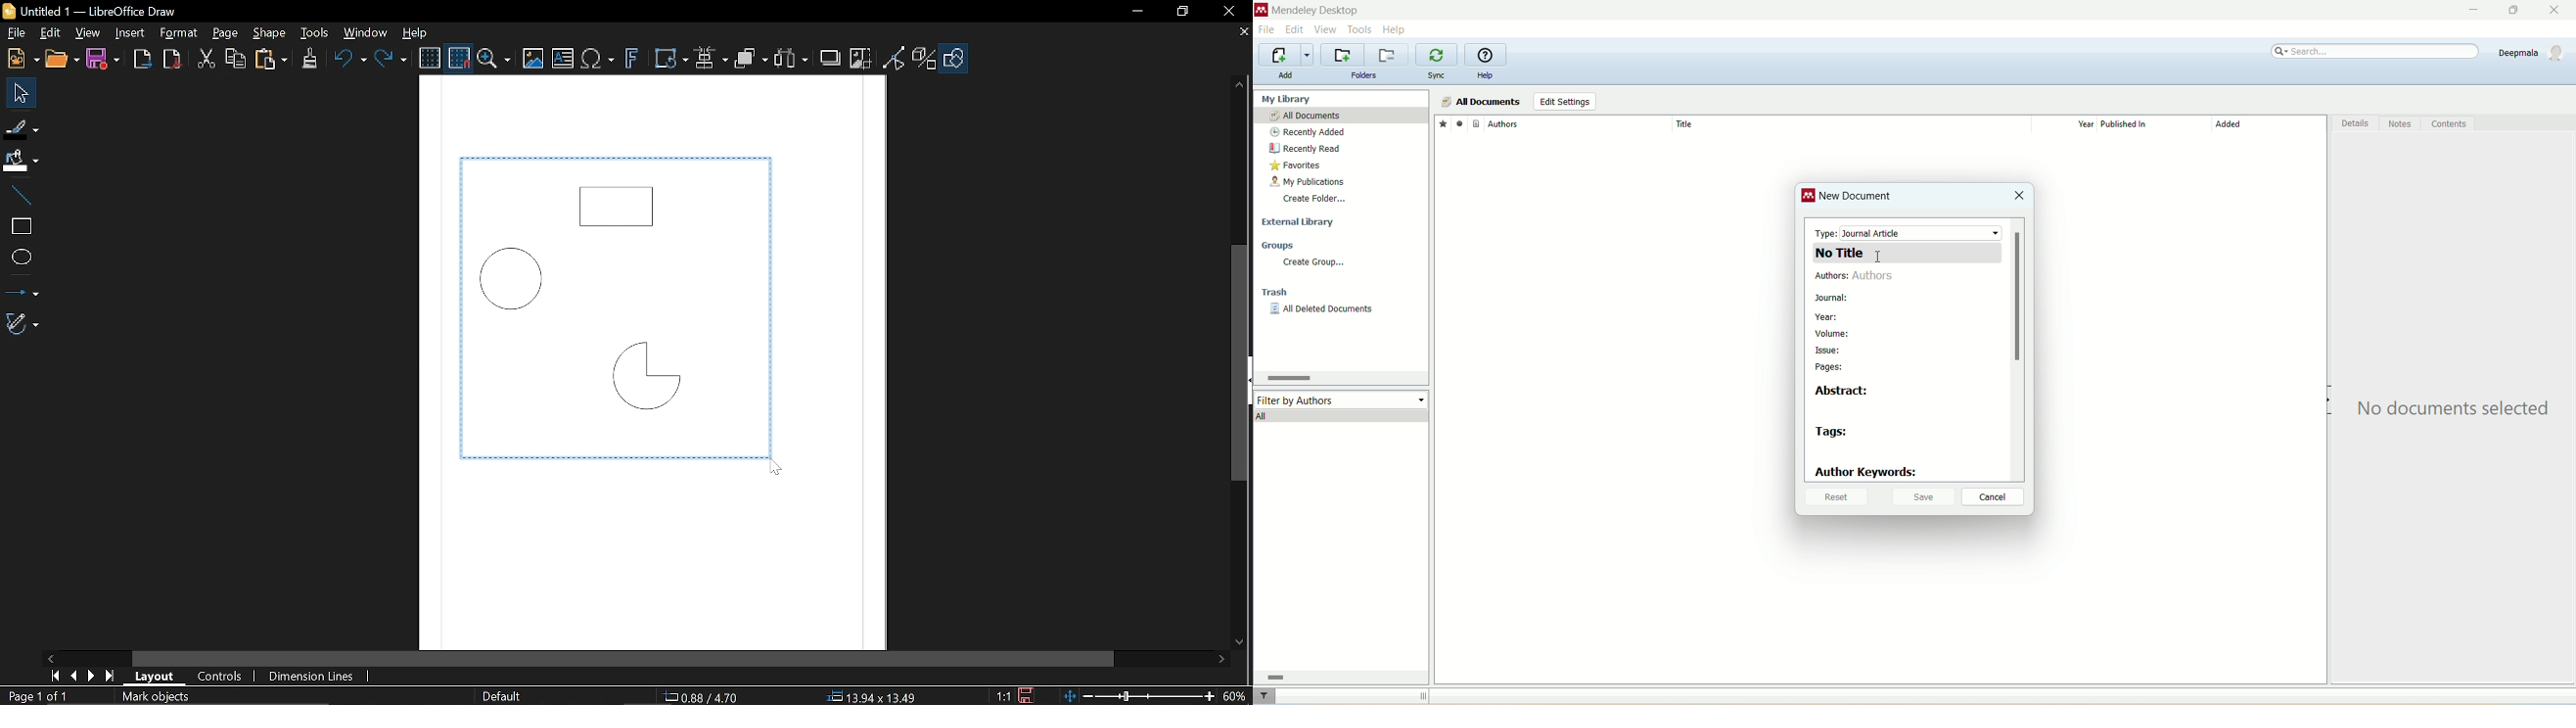 This screenshot has width=2576, height=728. Describe the element at coordinates (1279, 246) in the screenshot. I see `groups` at that location.